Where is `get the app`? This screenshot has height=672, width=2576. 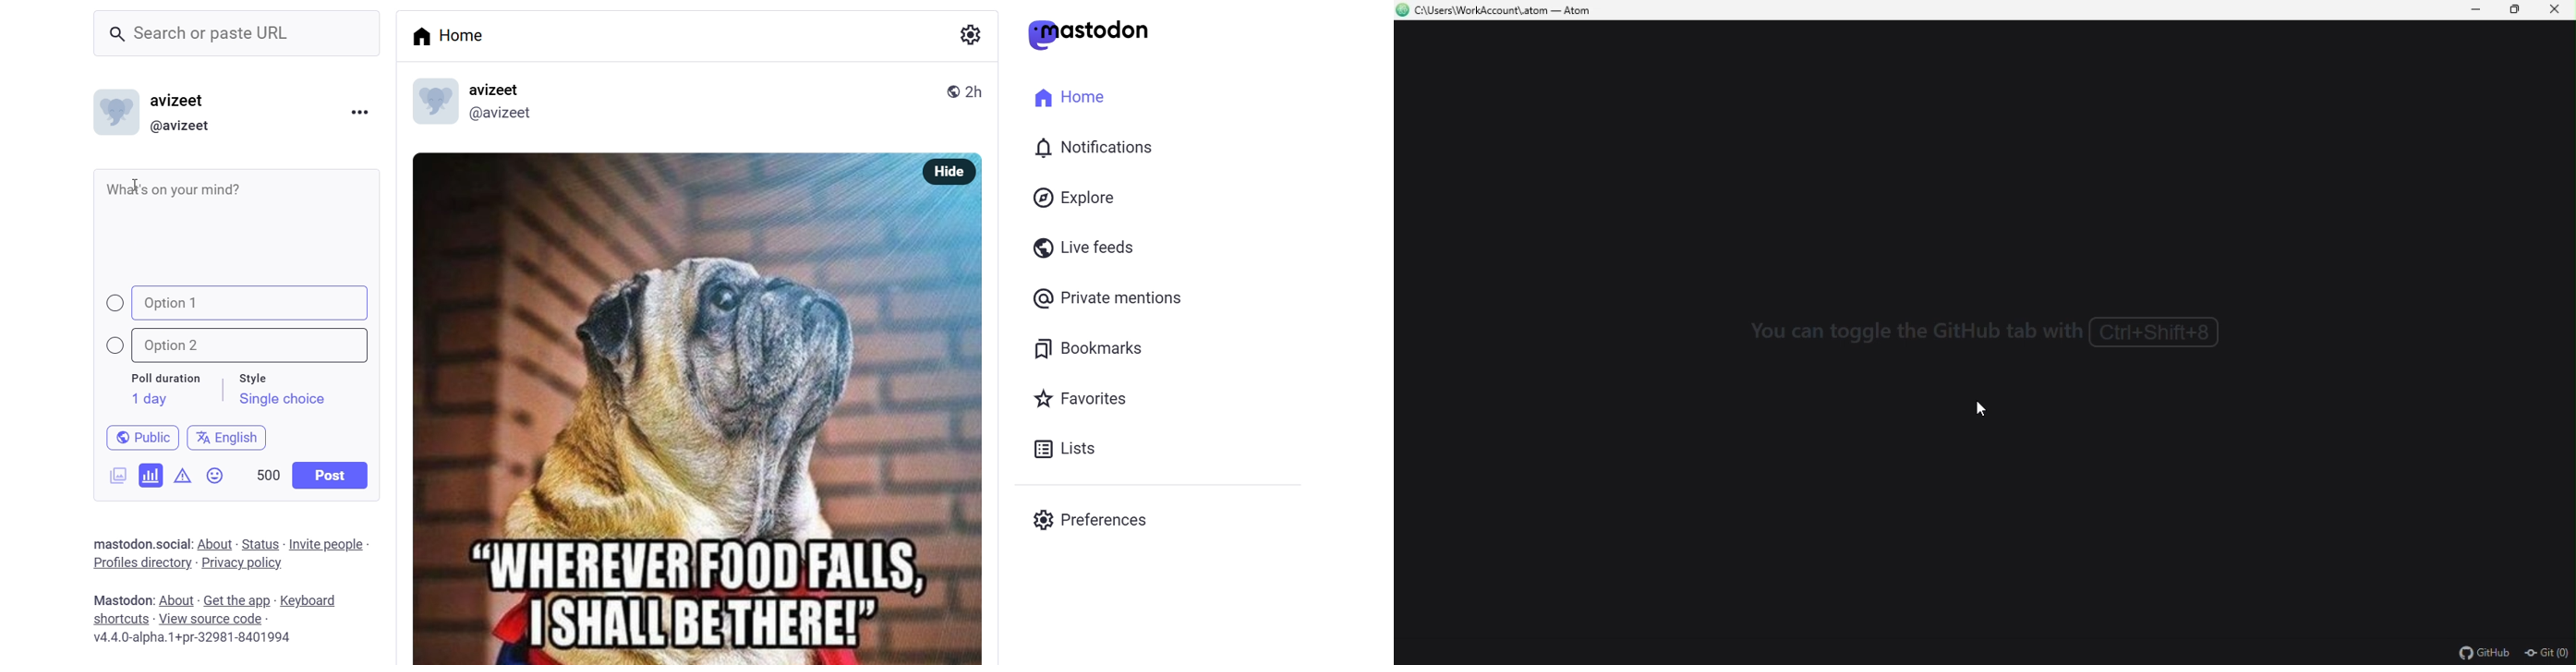
get the app is located at coordinates (238, 599).